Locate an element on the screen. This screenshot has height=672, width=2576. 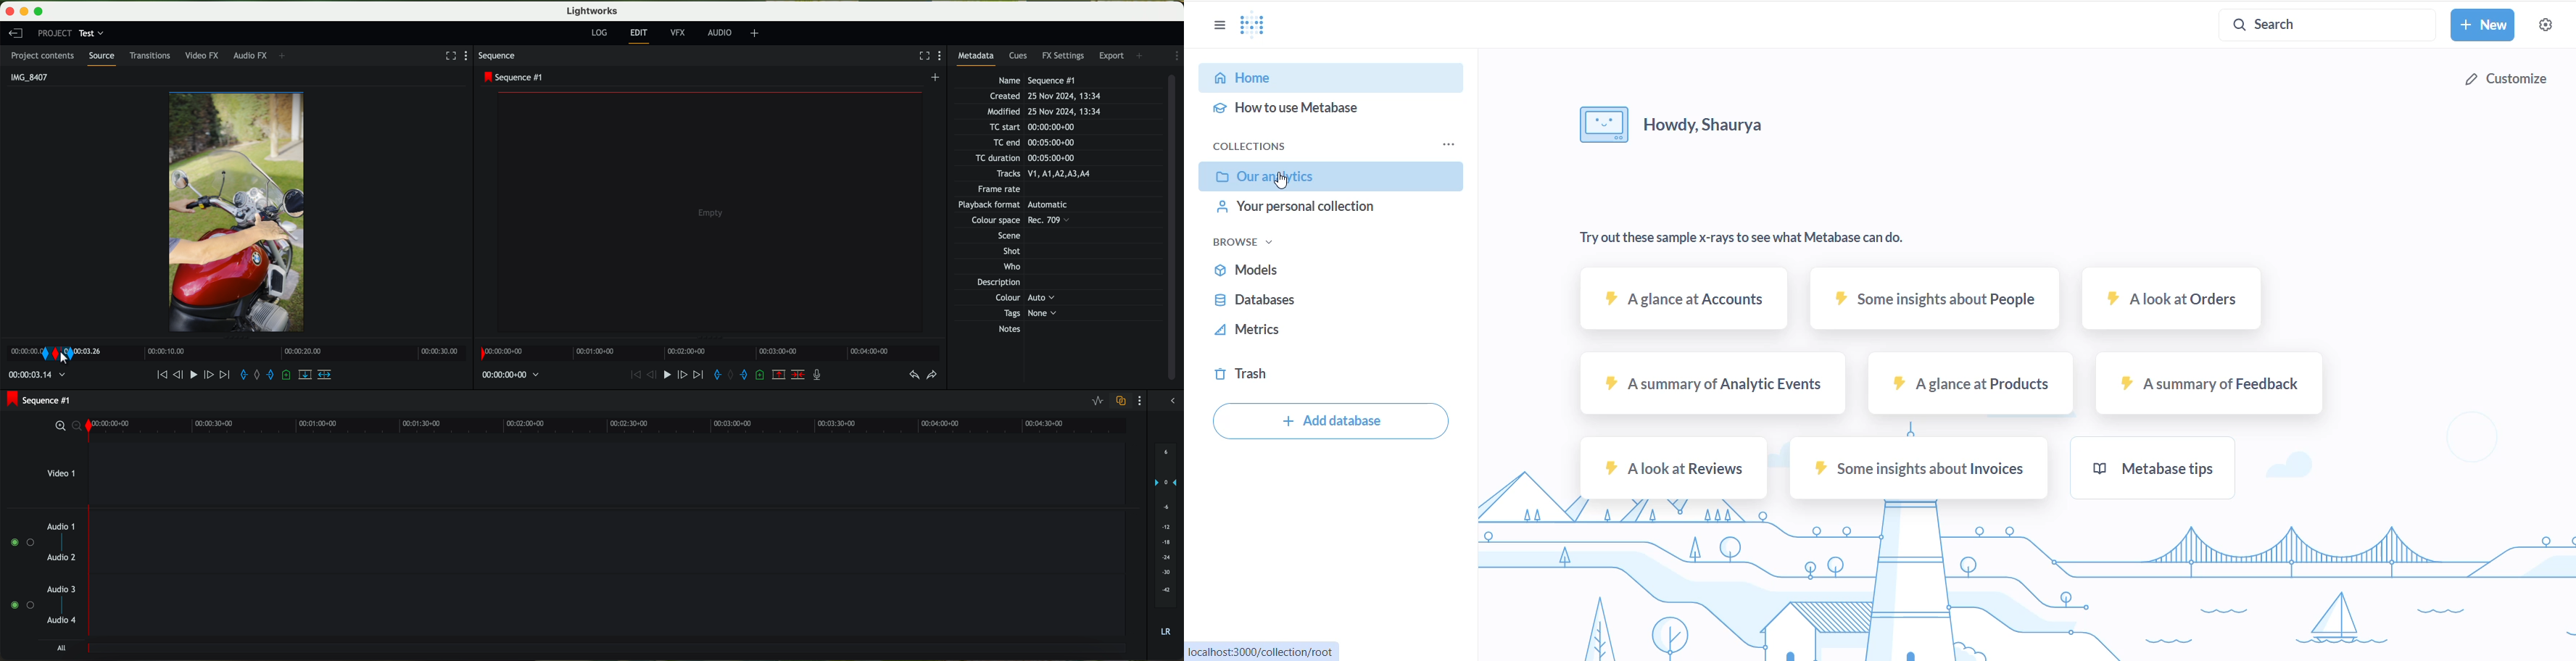
nudge one frame forward is located at coordinates (211, 376).